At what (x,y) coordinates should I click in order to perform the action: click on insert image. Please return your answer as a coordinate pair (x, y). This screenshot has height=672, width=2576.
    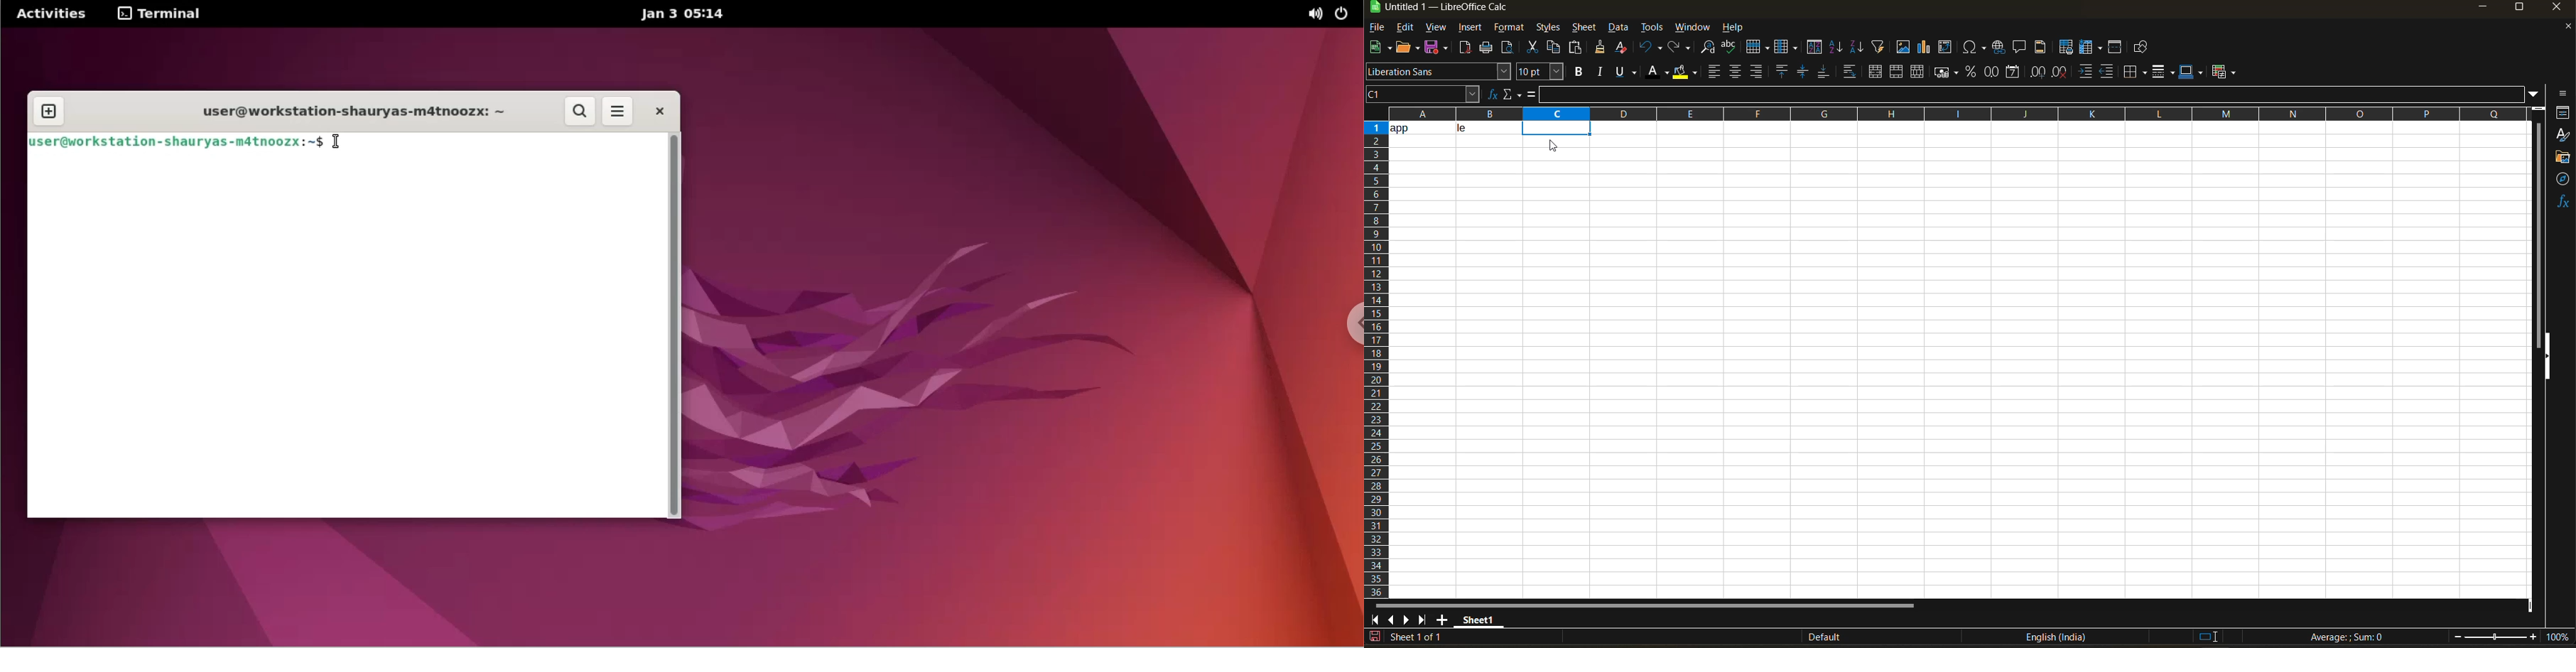
    Looking at the image, I should click on (1903, 47).